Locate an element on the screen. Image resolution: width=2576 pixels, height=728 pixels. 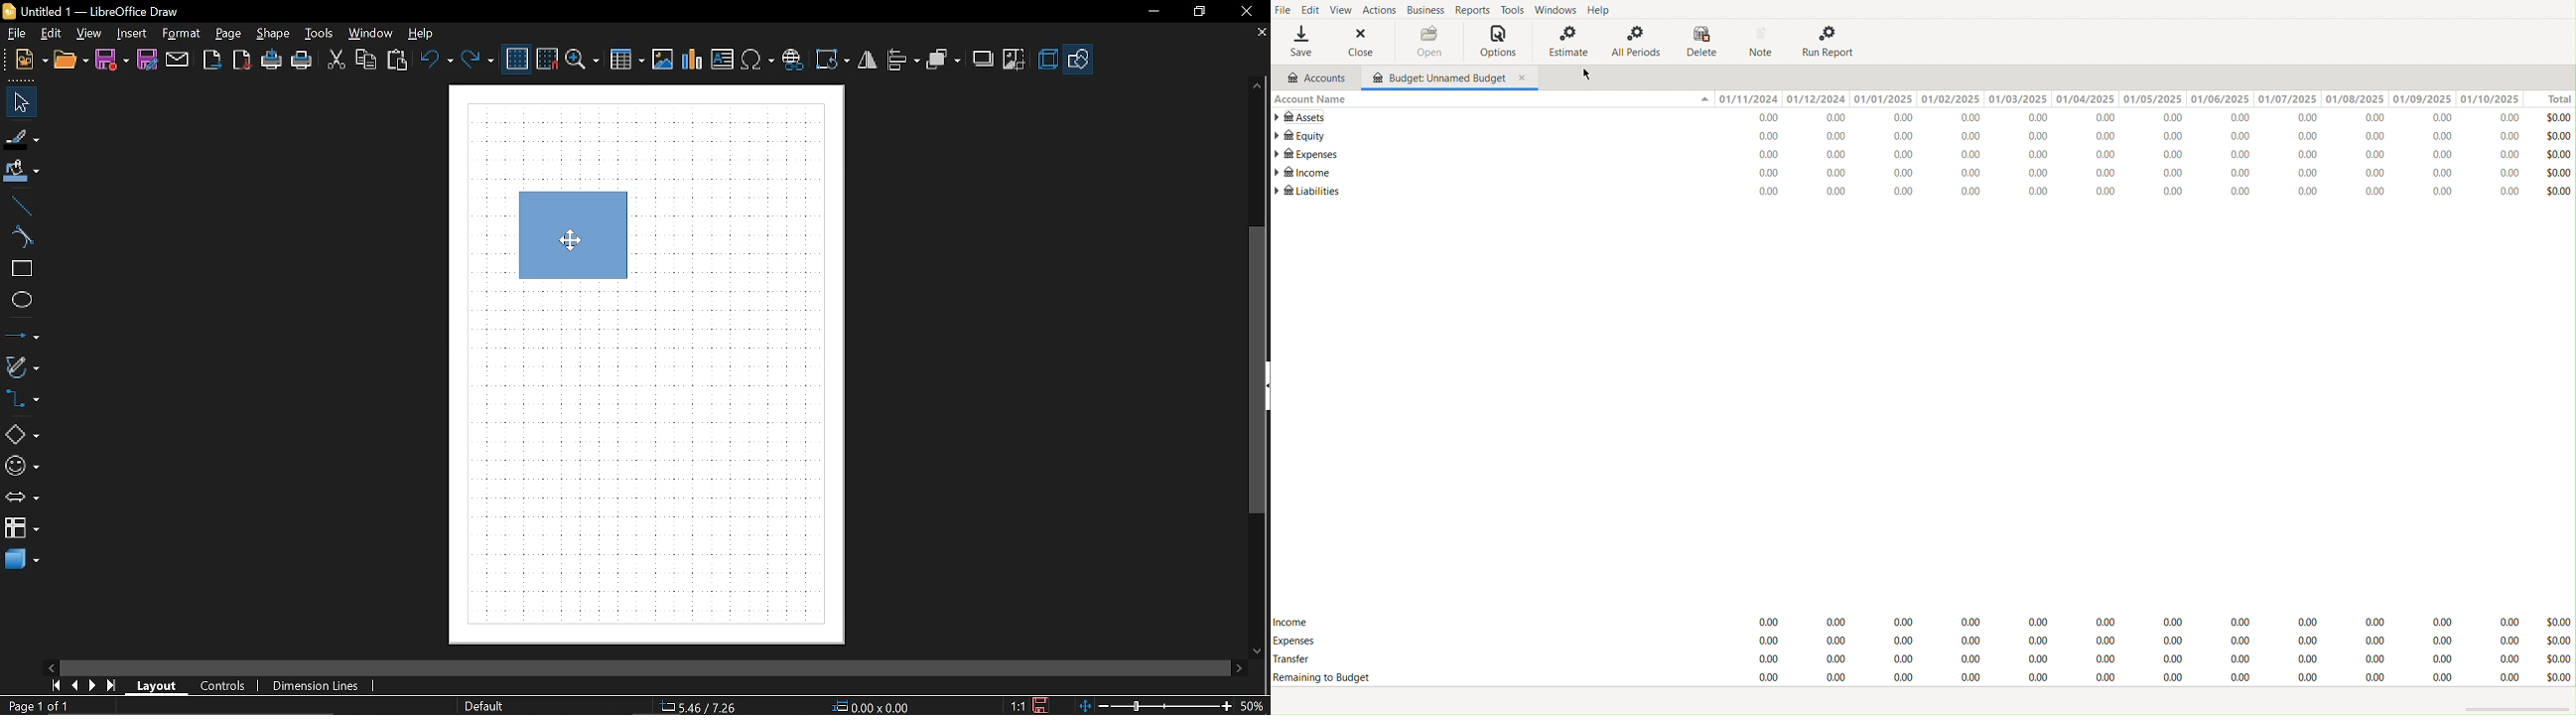
Move down is located at coordinates (1260, 649).